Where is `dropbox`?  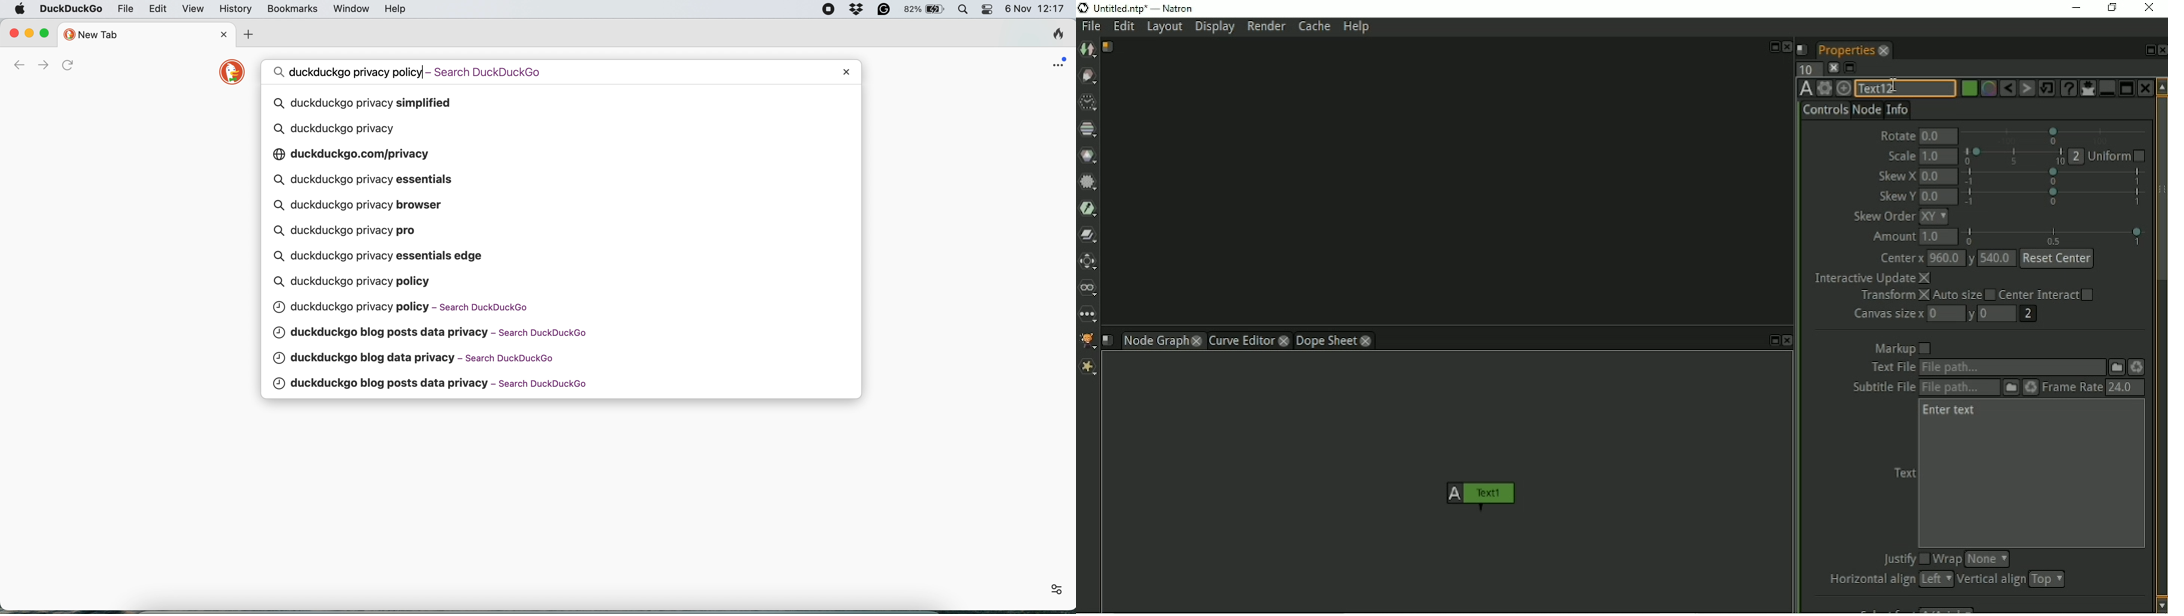
dropbox is located at coordinates (858, 10).